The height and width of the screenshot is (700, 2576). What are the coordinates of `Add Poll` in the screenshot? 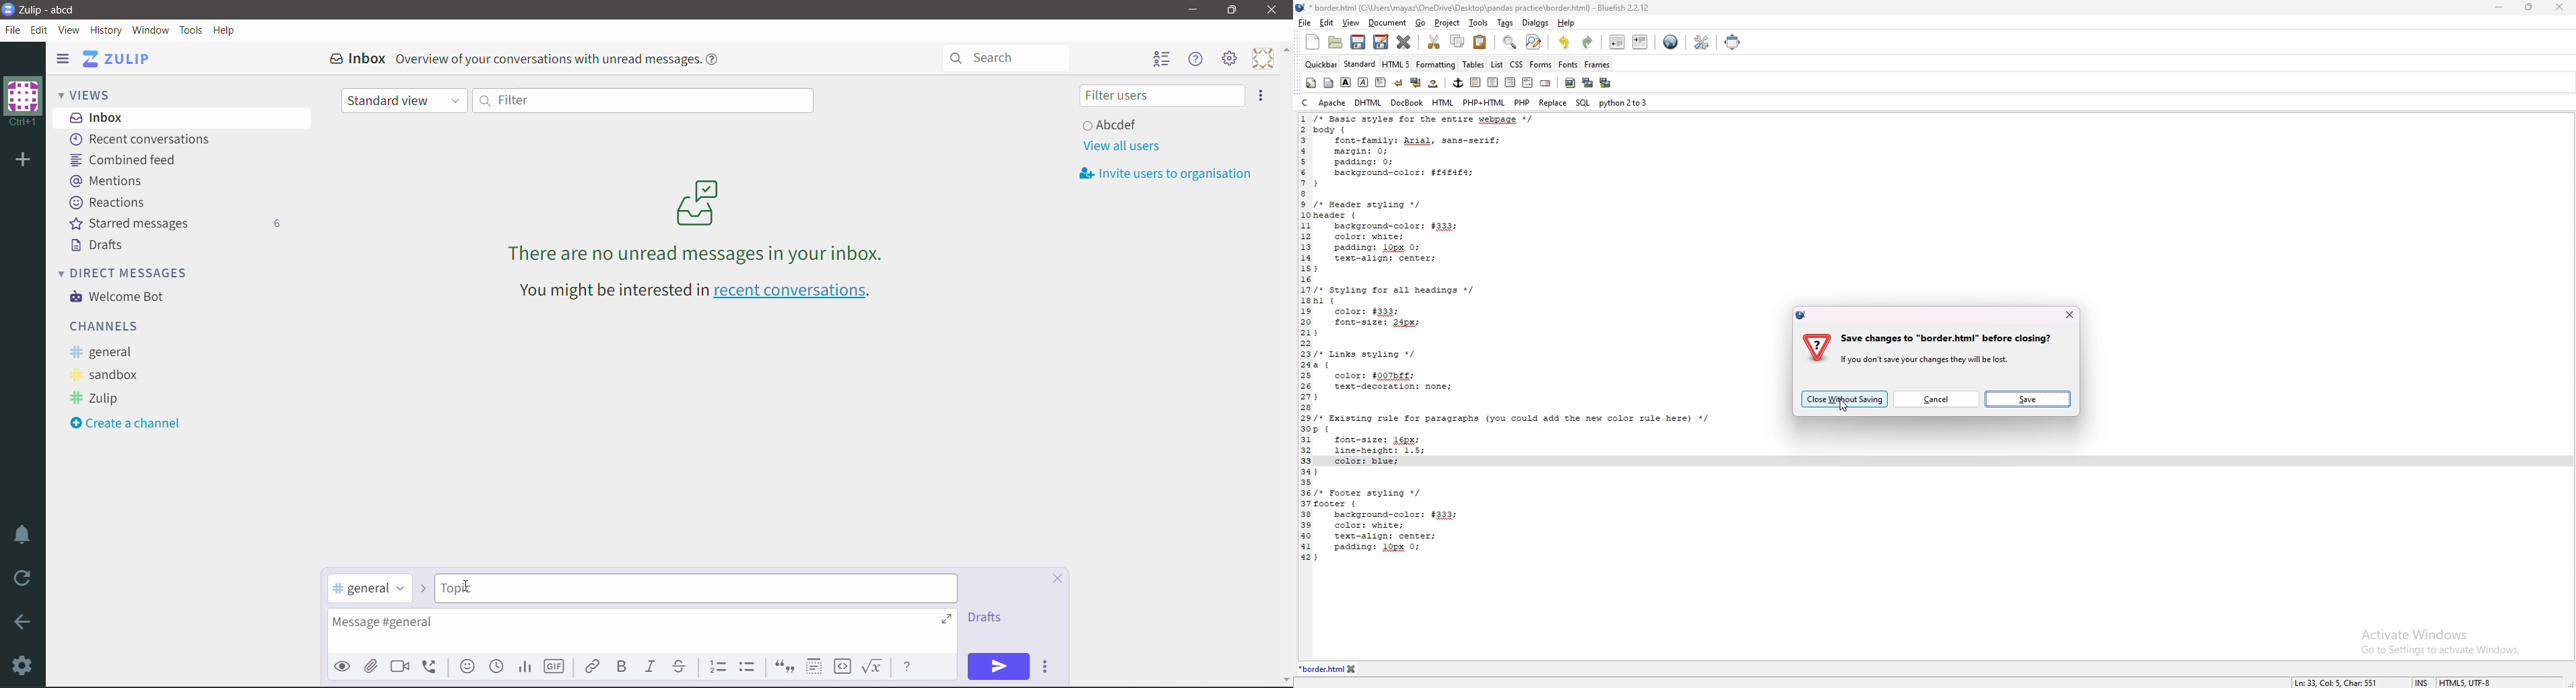 It's located at (525, 666).